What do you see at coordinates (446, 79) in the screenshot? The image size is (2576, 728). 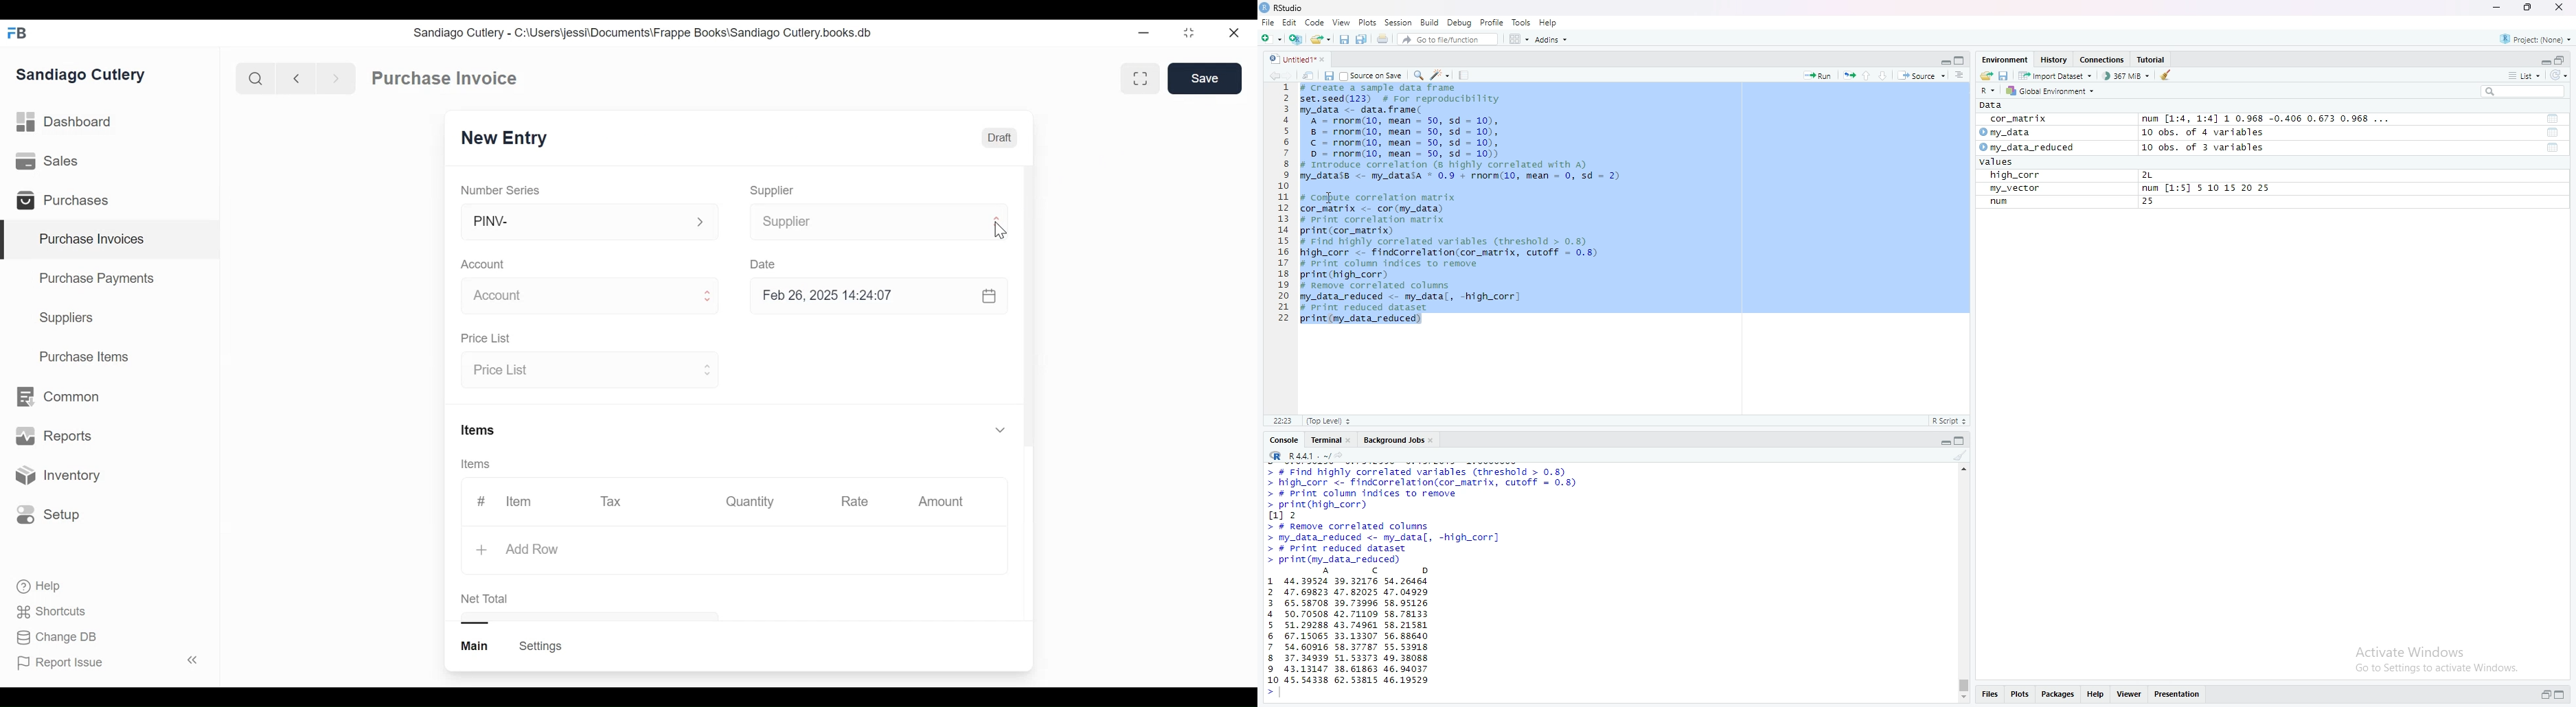 I see `Purchase Invoice` at bounding box center [446, 79].